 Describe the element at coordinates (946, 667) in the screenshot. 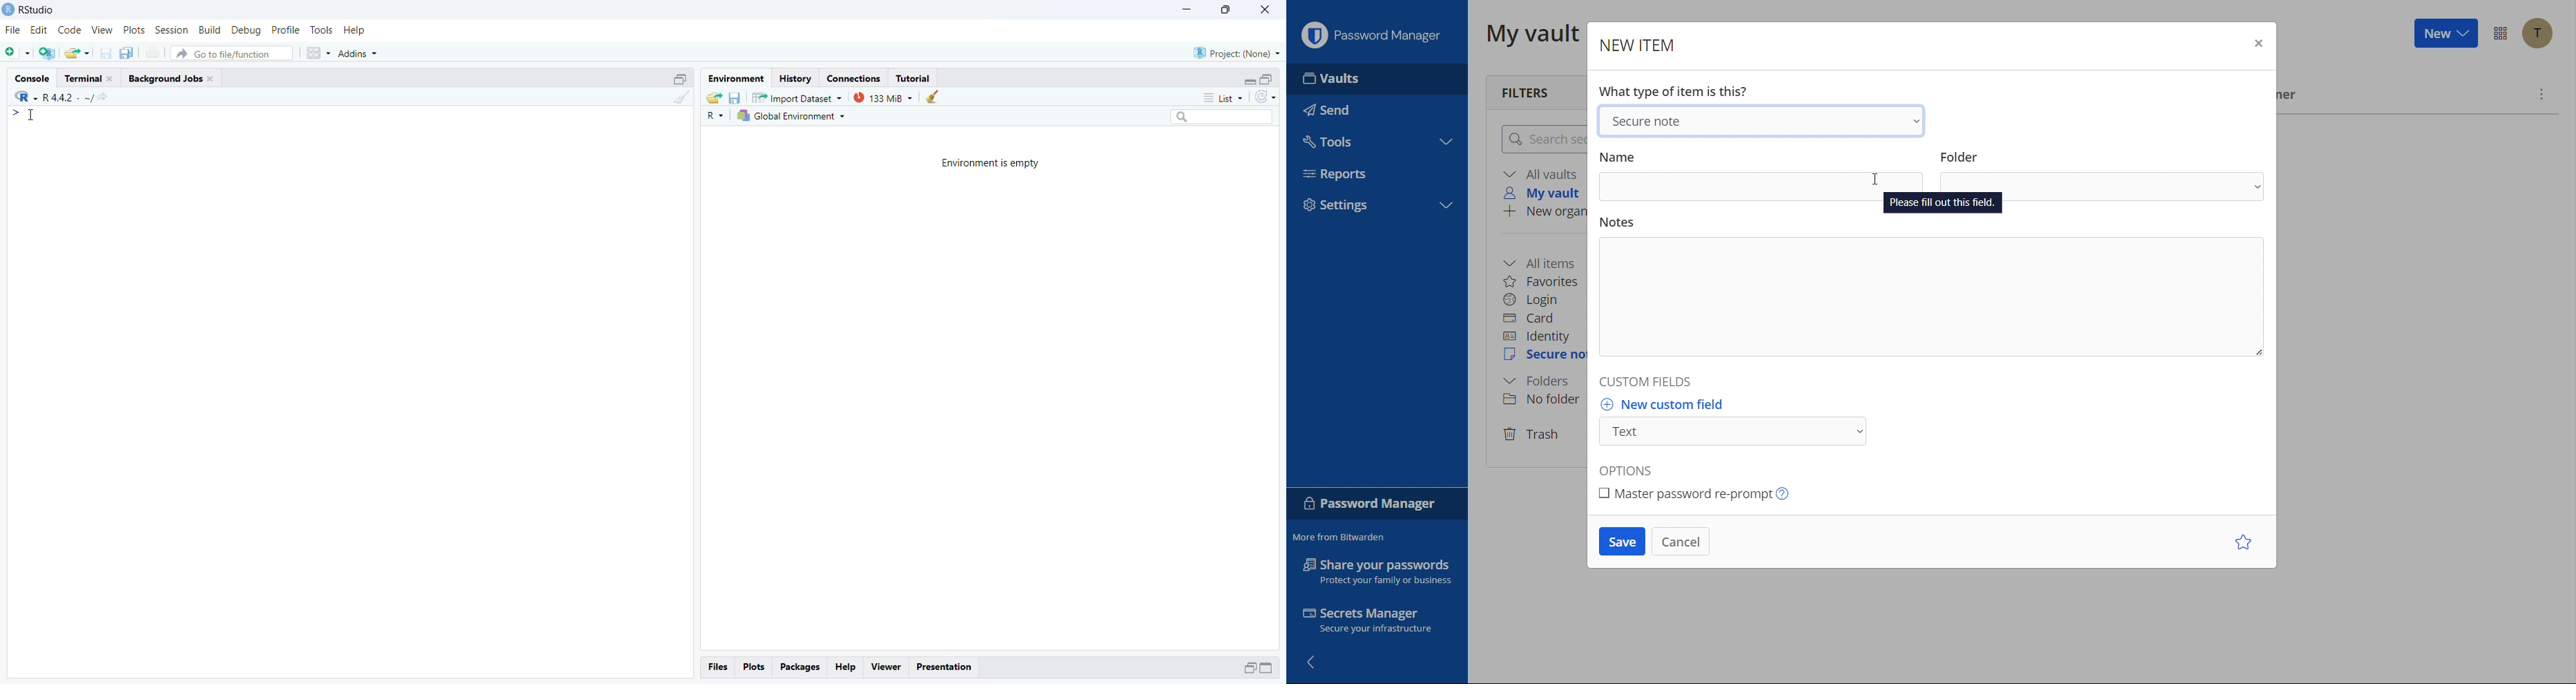

I see `Presentation` at that location.